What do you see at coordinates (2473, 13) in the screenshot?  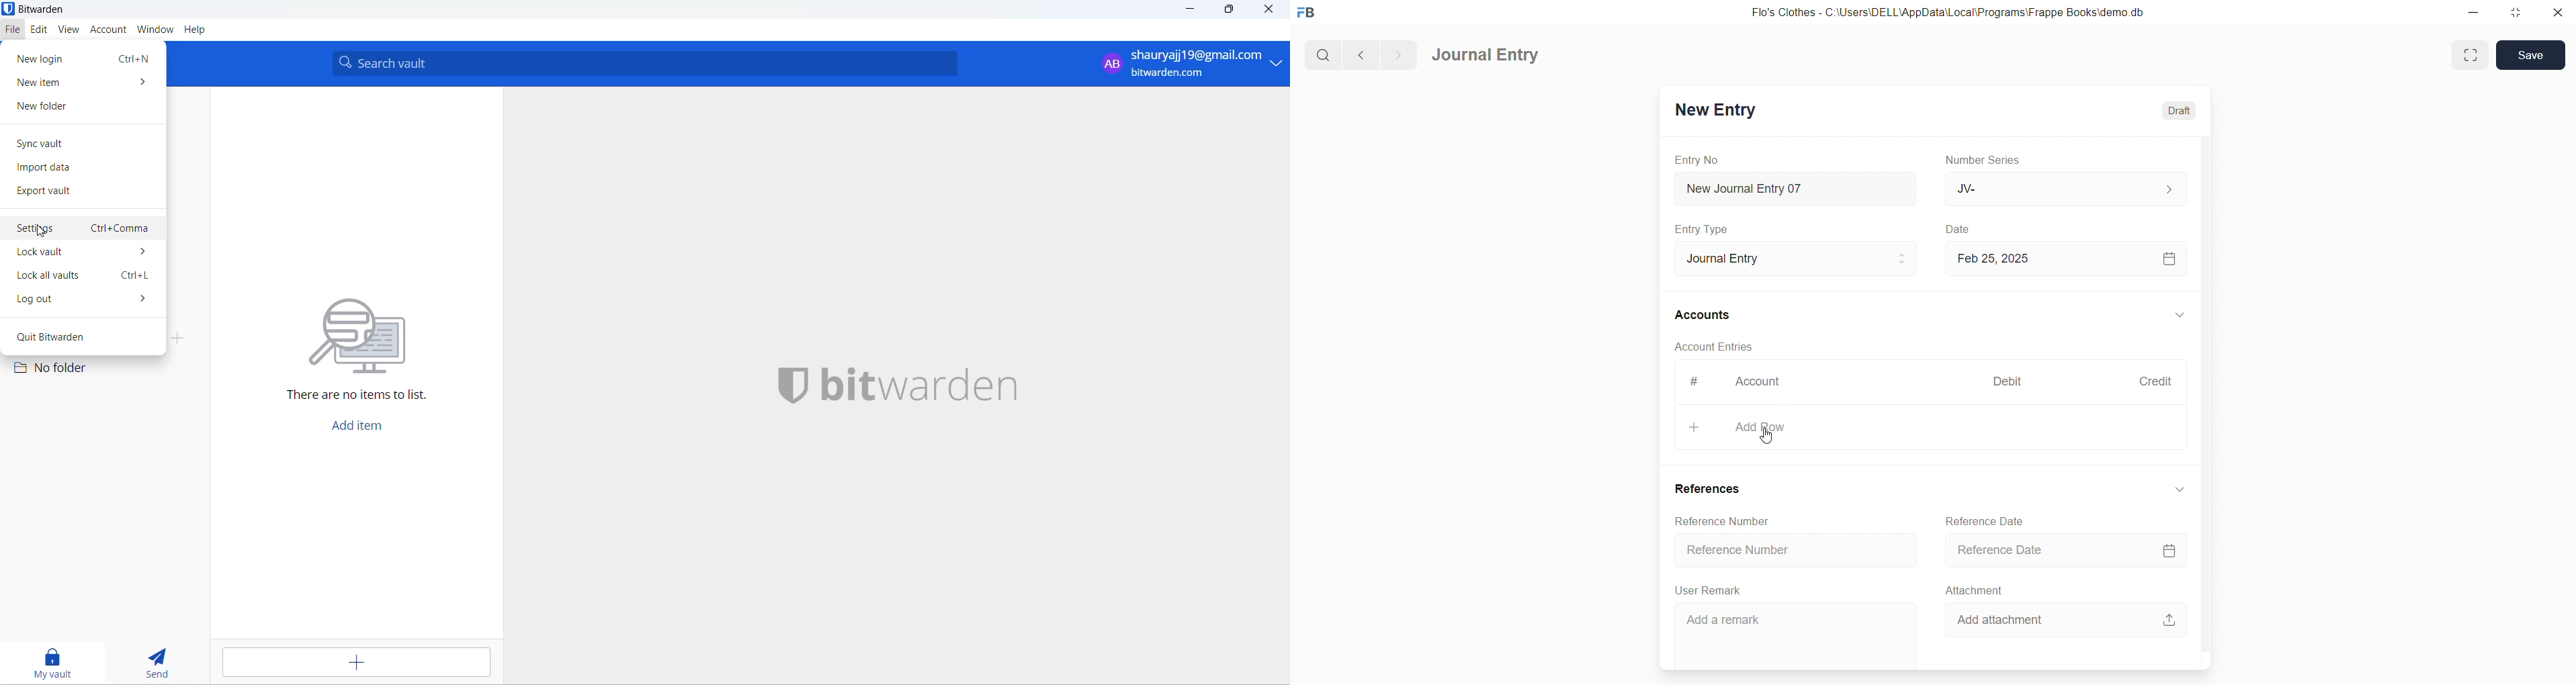 I see `minimize` at bounding box center [2473, 13].